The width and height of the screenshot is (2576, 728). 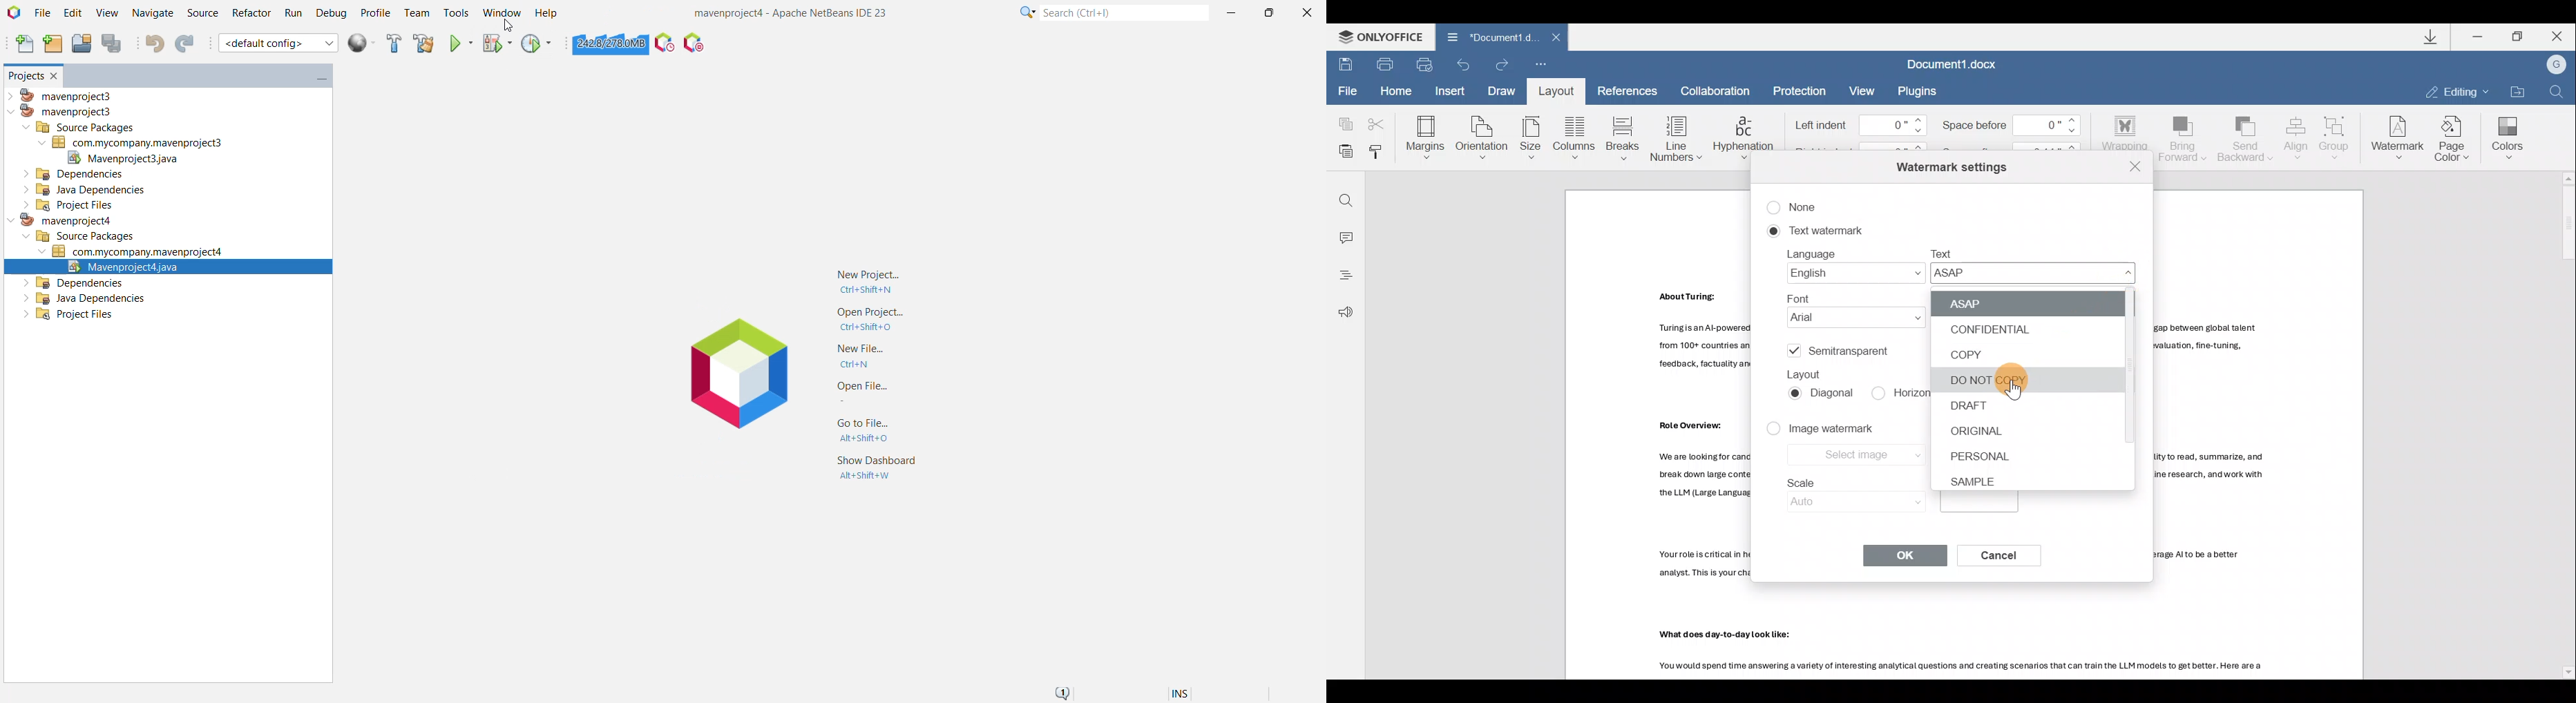 What do you see at coordinates (1487, 36) in the screenshot?
I see `Document1 d.` at bounding box center [1487, 36].